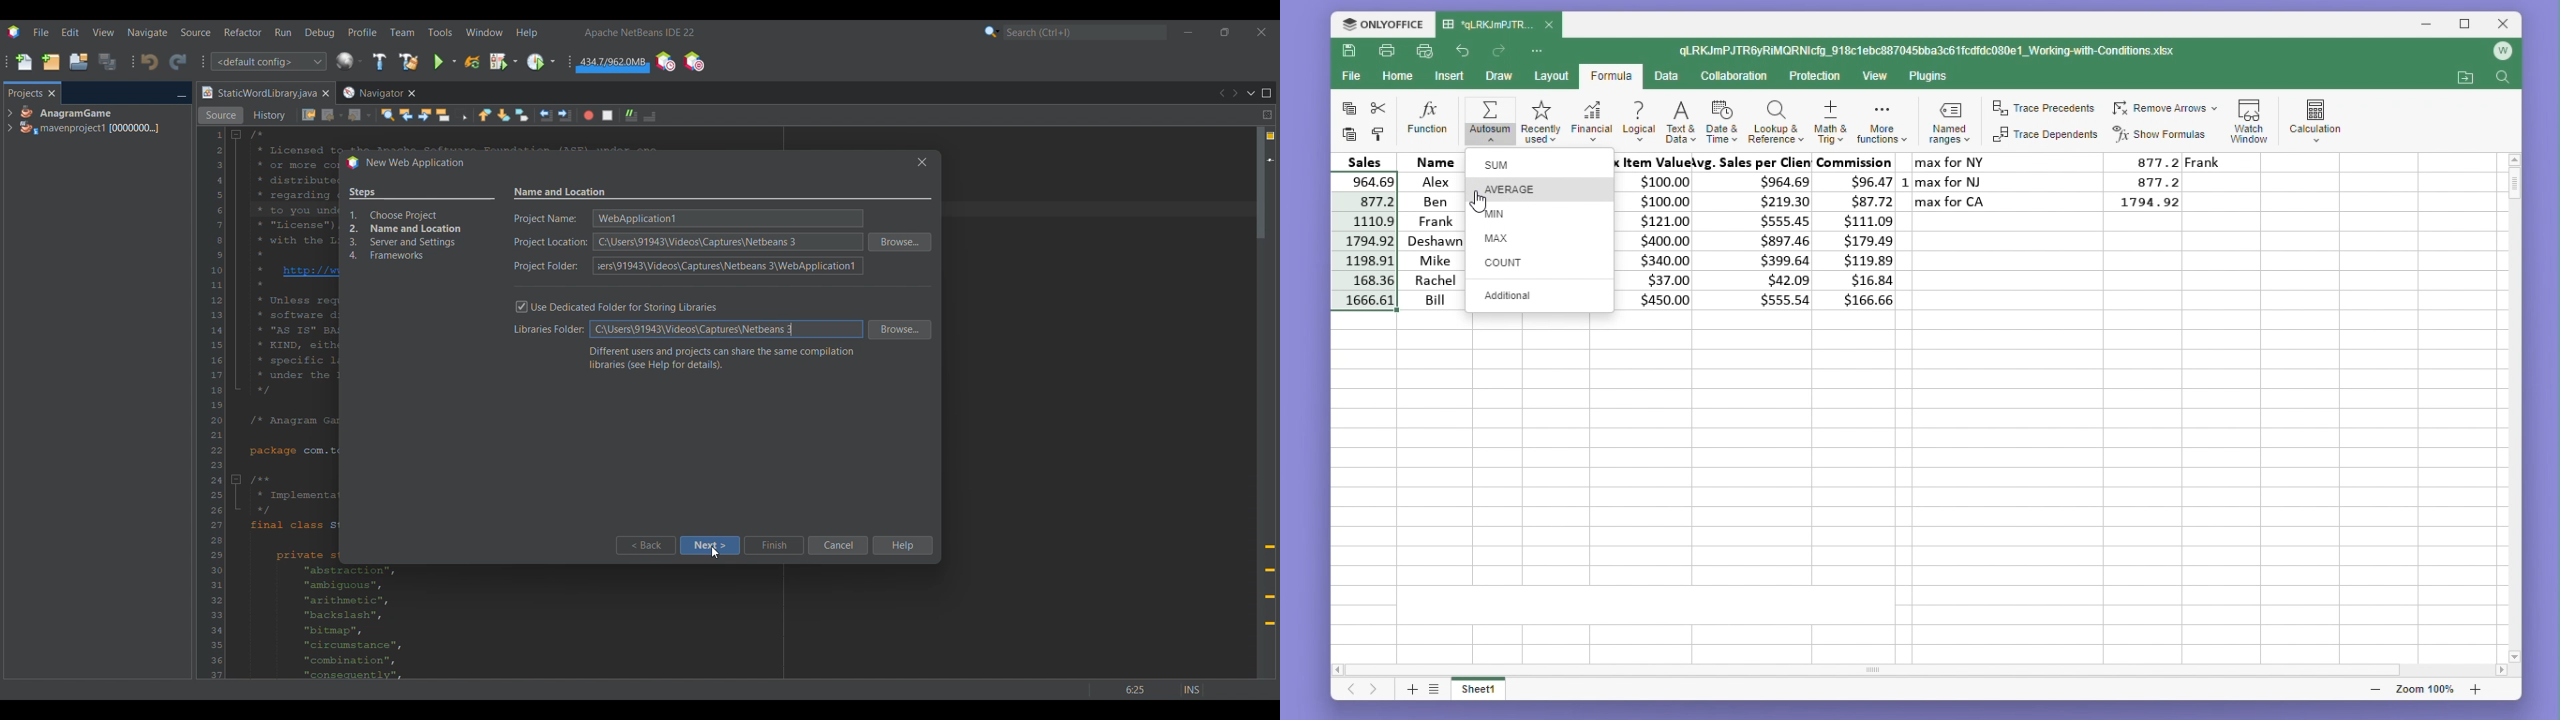 The width and height of the screenshot is (2576, 728). What do you see at coordinates (2075, 161) in the screenshot?
I see `max for NY 877.2 Frank` at bounding box center [2075, 161].